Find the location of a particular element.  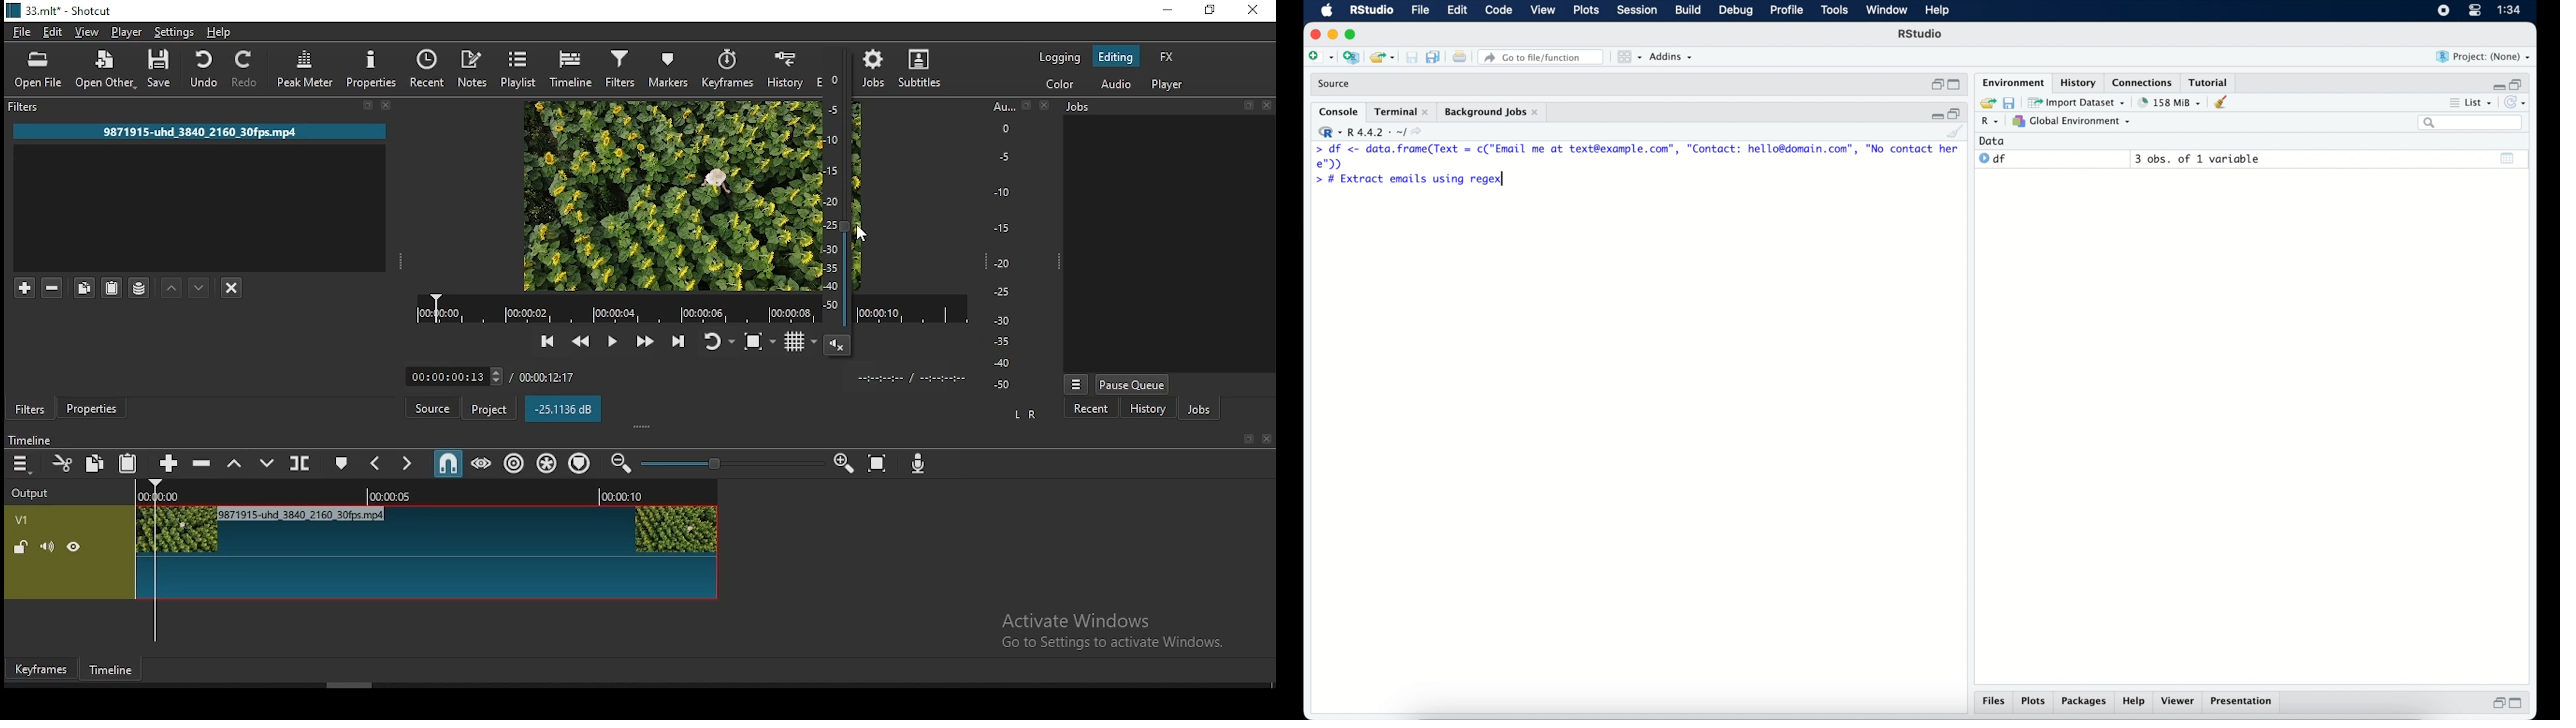

tutorial is located at coordinates (2211, 81).